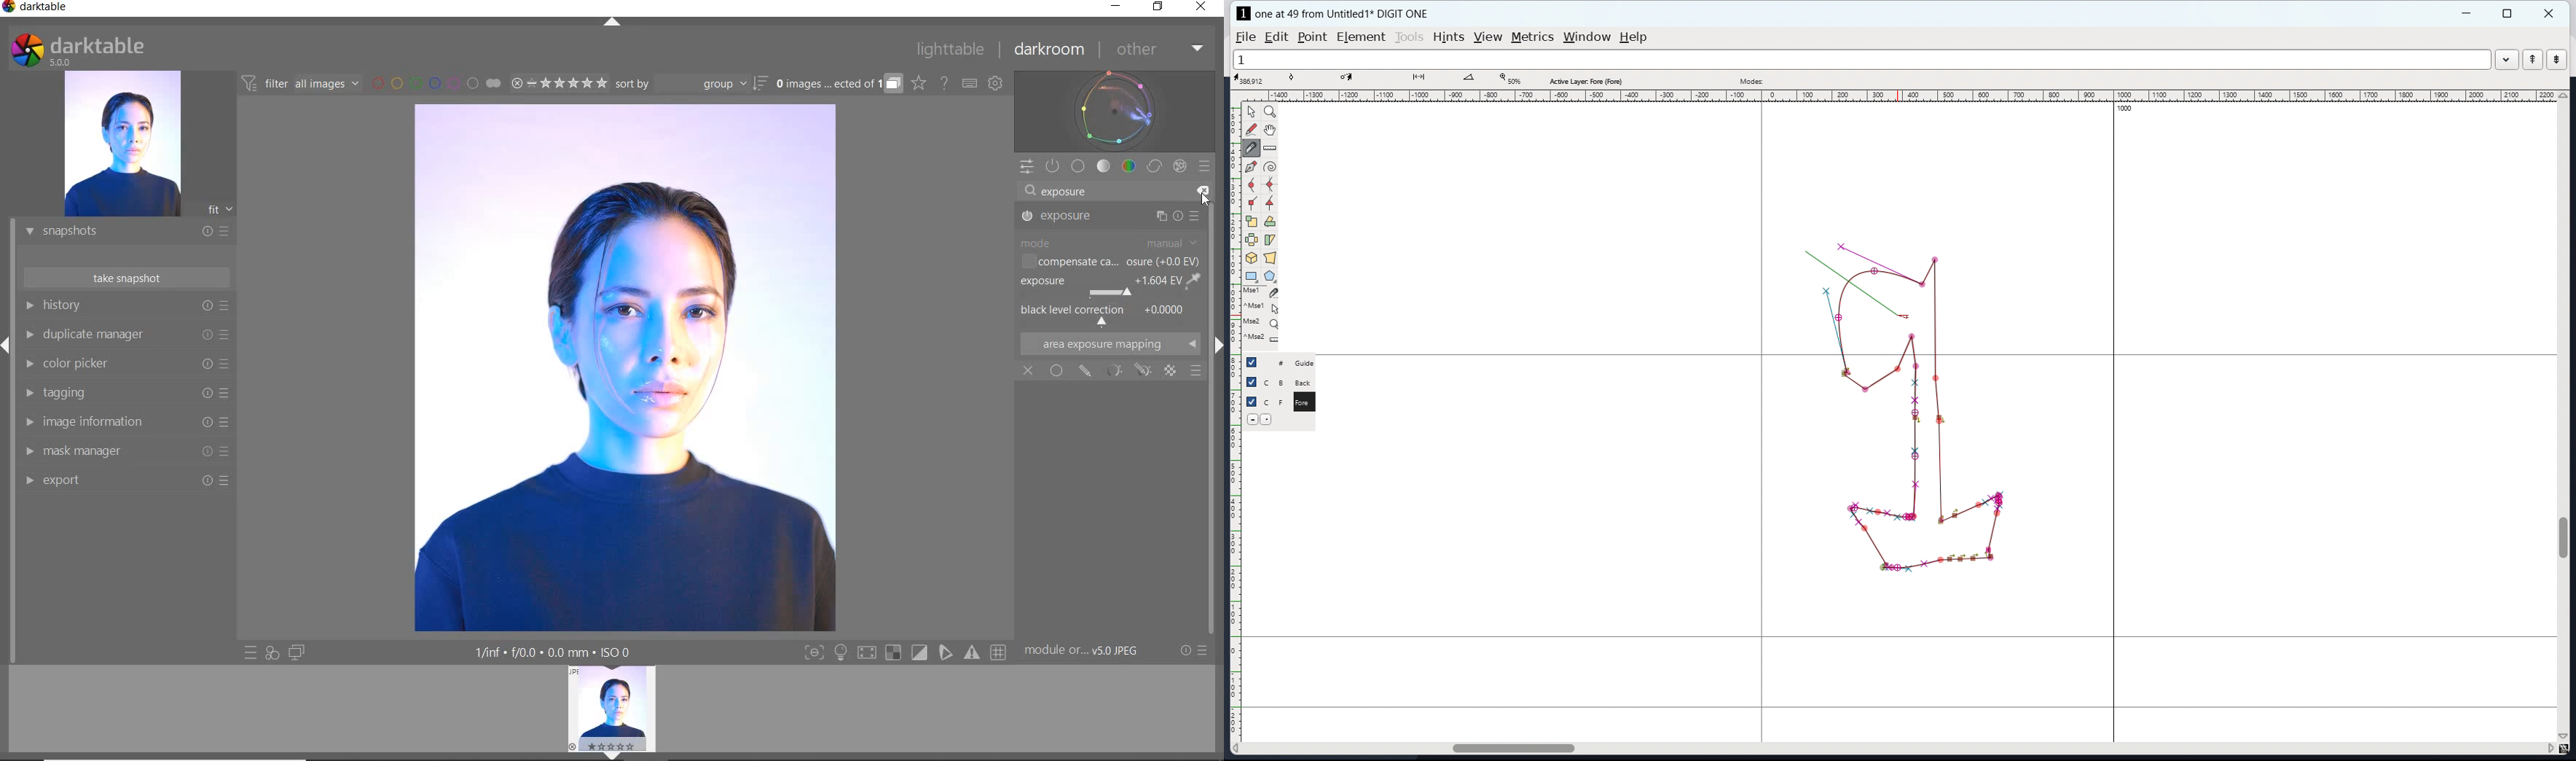 Image resolution: width=2576 pixels, height=784 pixels. What do you see at coordinates (1179, 165) in the screenshot?
I see `EFFECT` at bounding box center [1179, 165].